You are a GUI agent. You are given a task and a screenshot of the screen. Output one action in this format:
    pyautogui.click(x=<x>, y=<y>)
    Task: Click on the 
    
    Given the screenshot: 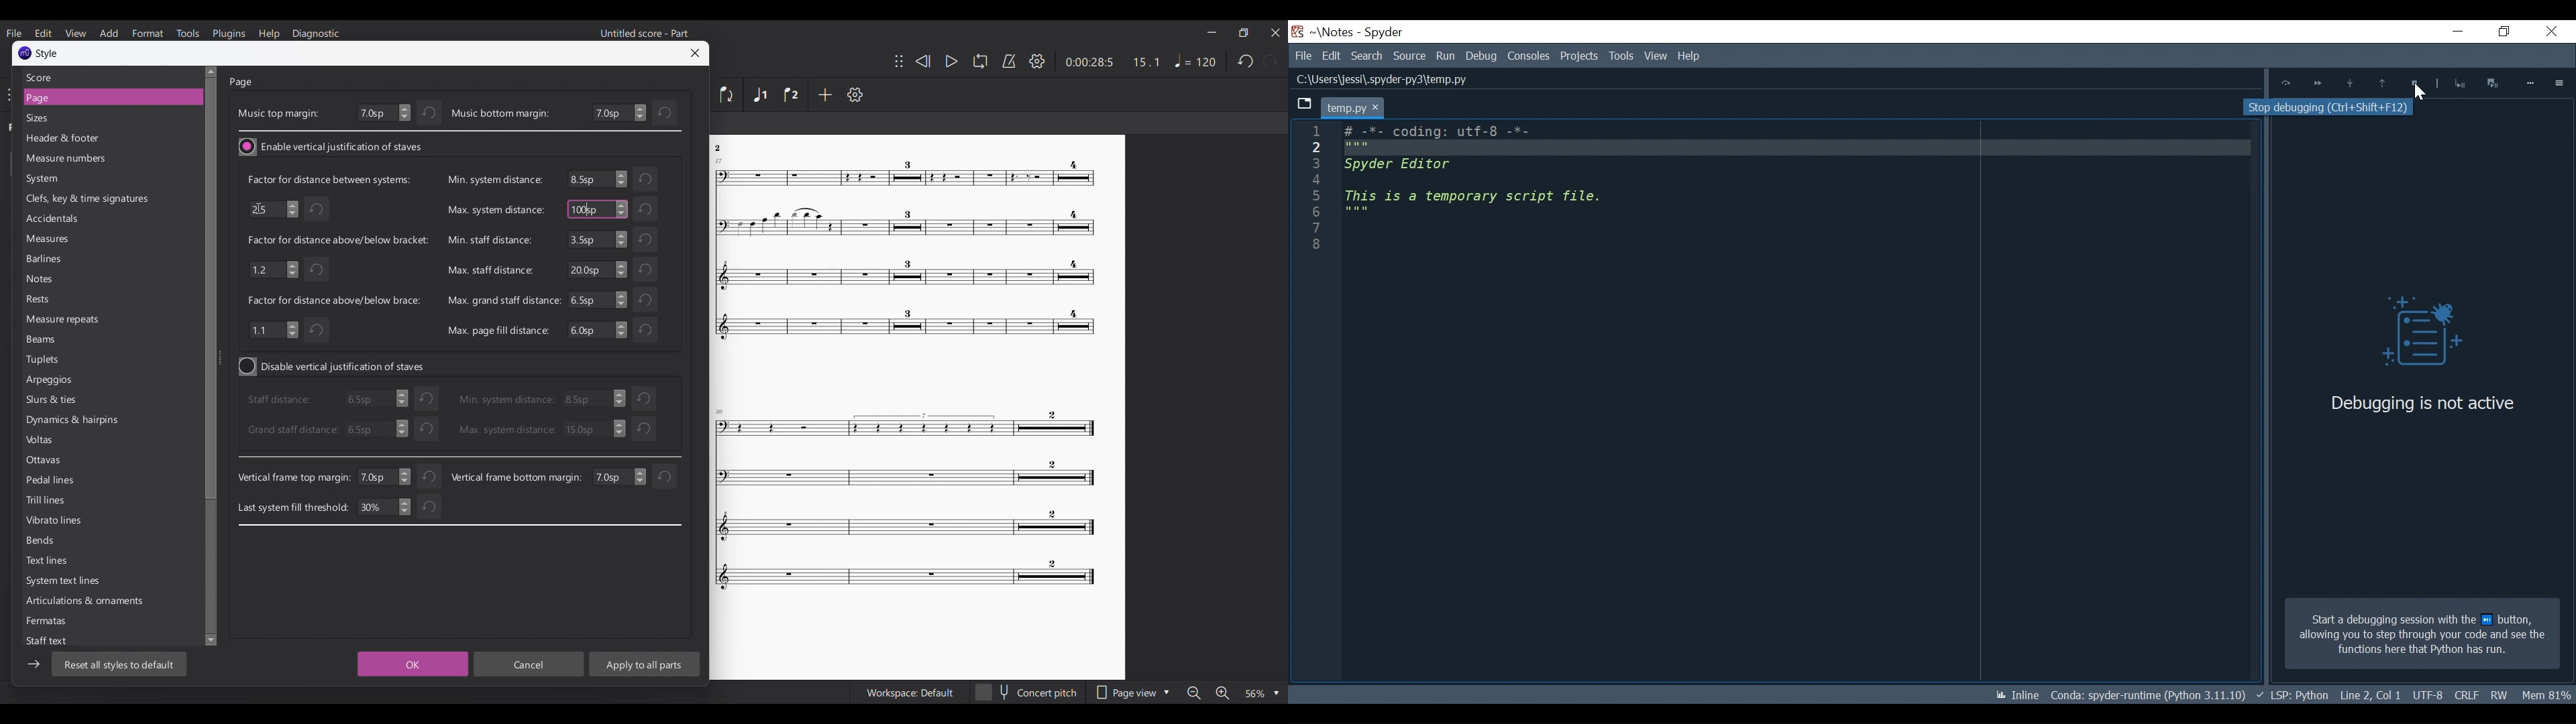 What is the action you would take?
    pyautogui.click(x=906, y=250)
    